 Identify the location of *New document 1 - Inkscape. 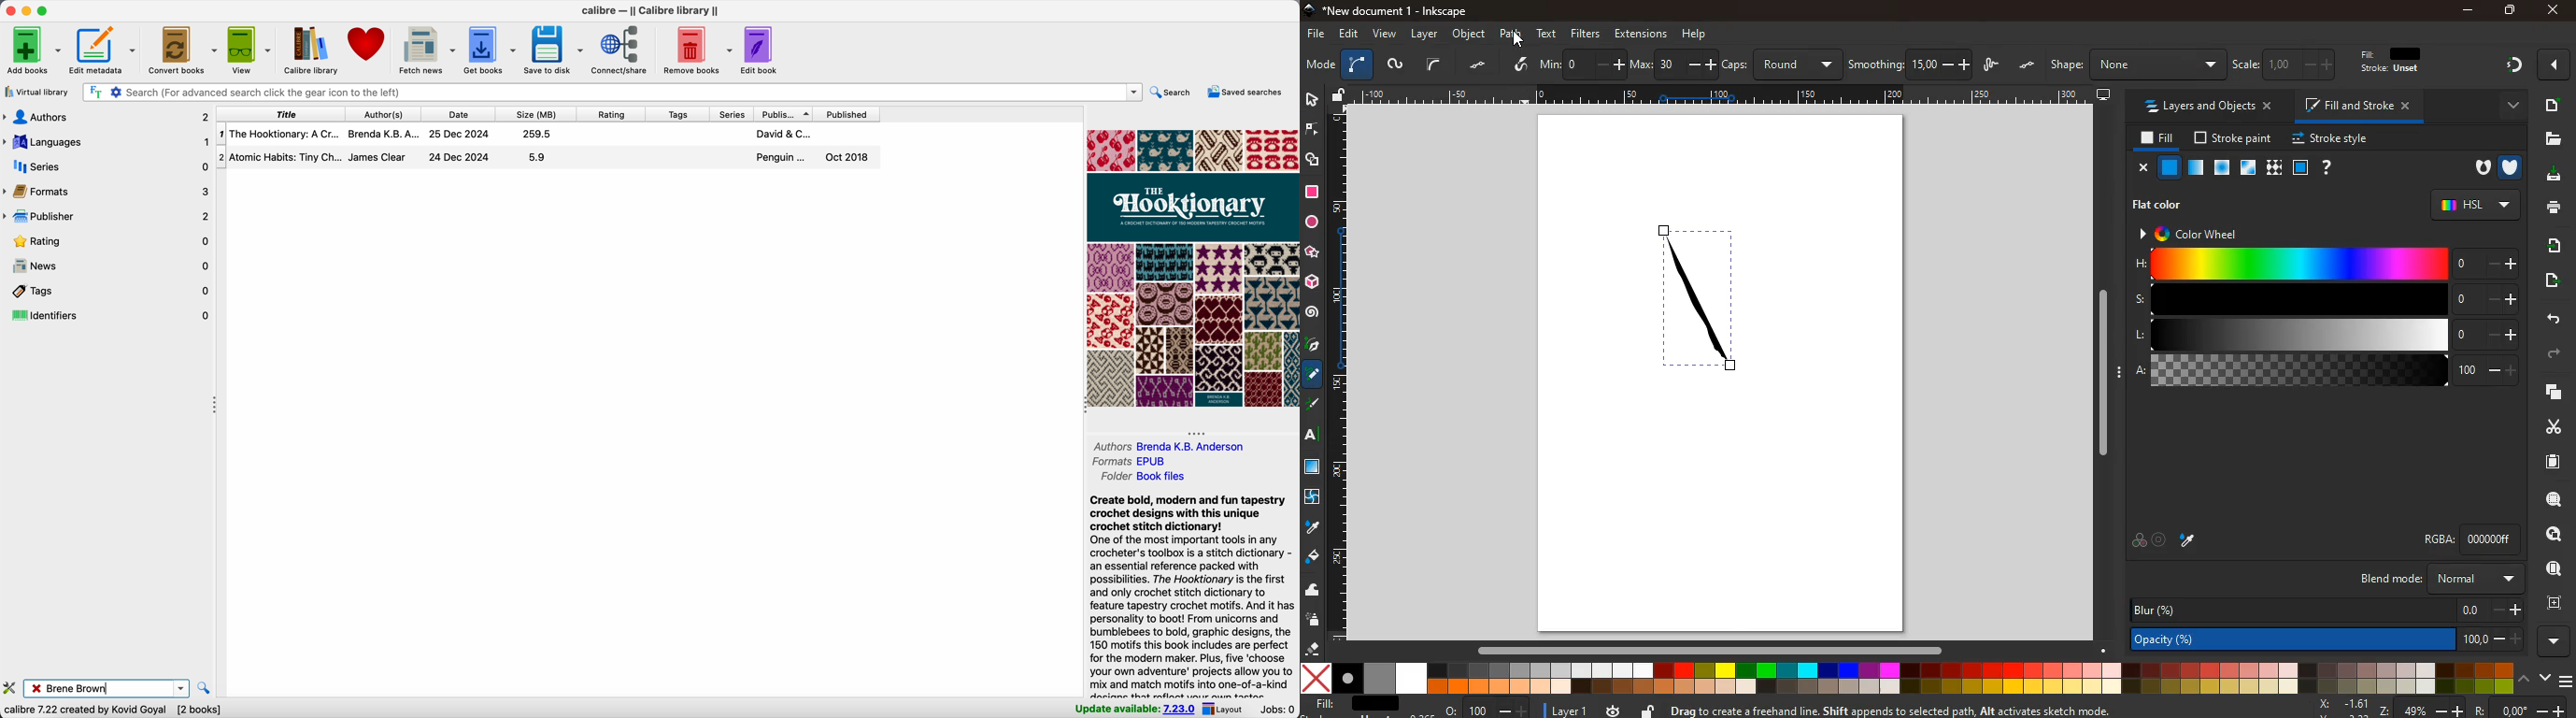
(1384, 11).